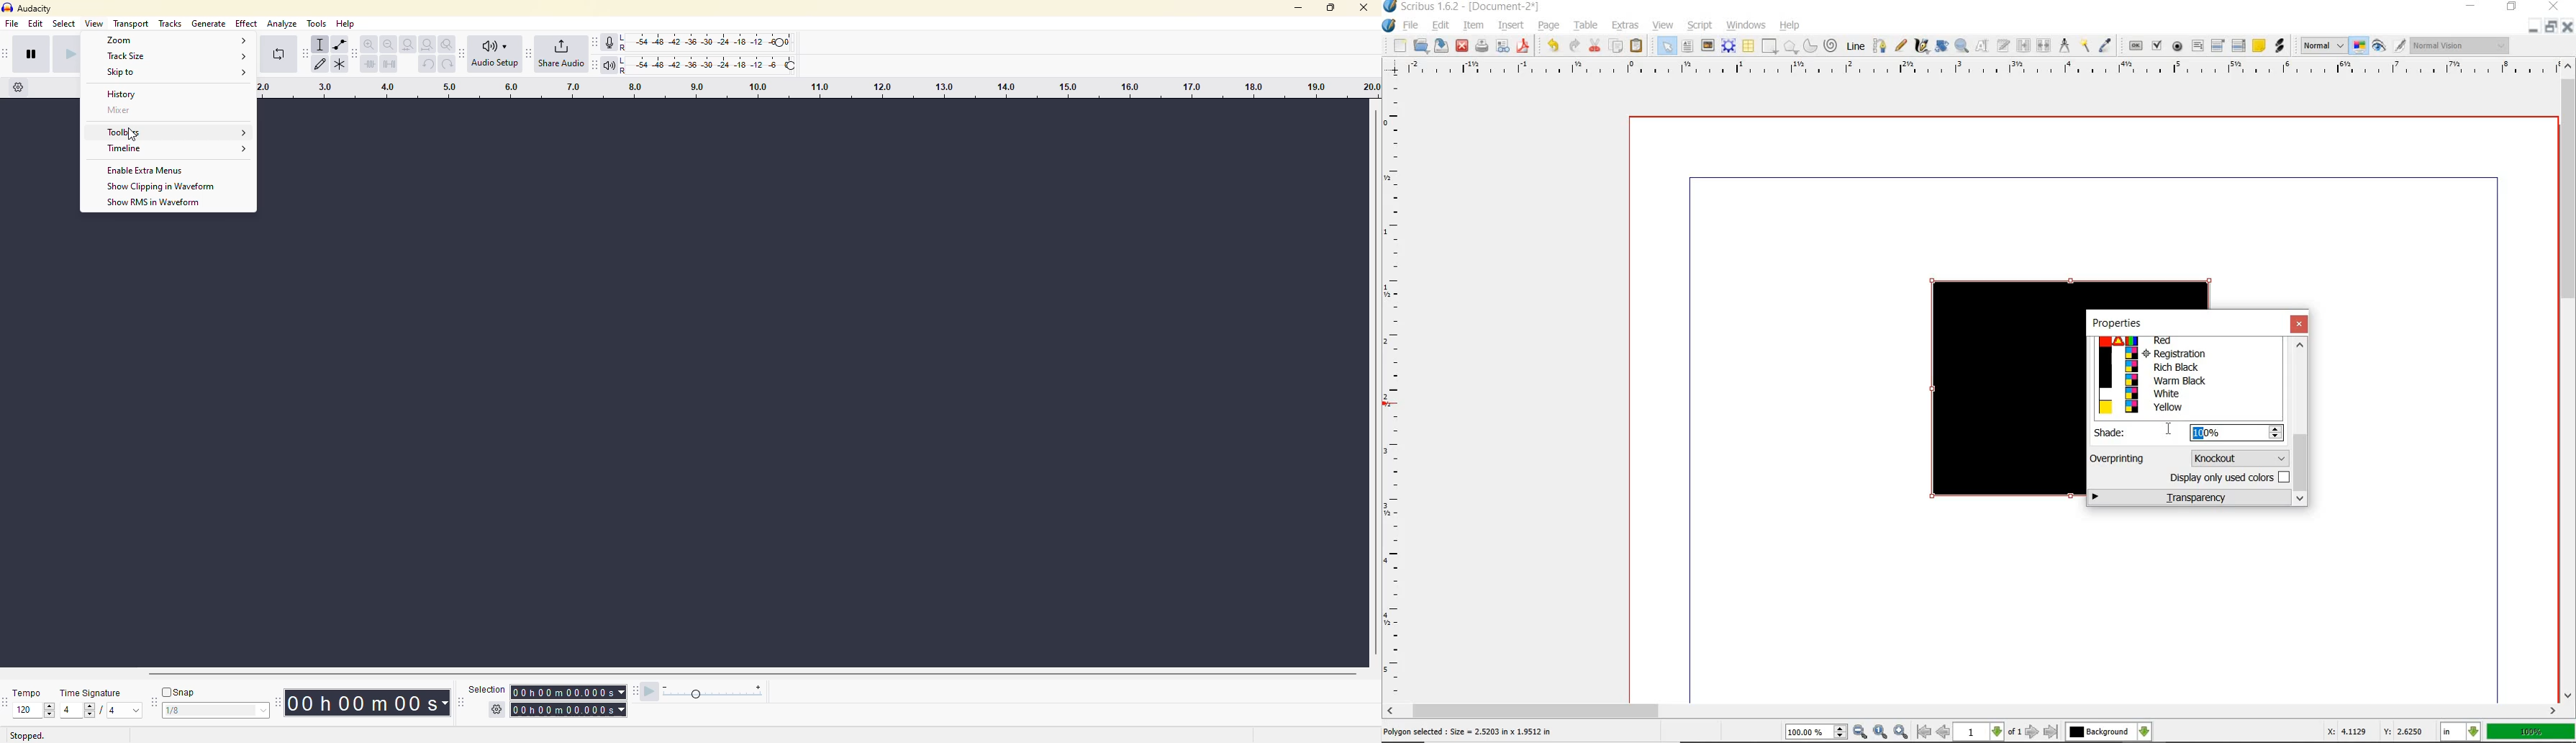 This screenshot has width=2576, height=756. What do you see at coordinates (48, 710) in the screenshot?
I see `values` at bounding box center [48, 710].